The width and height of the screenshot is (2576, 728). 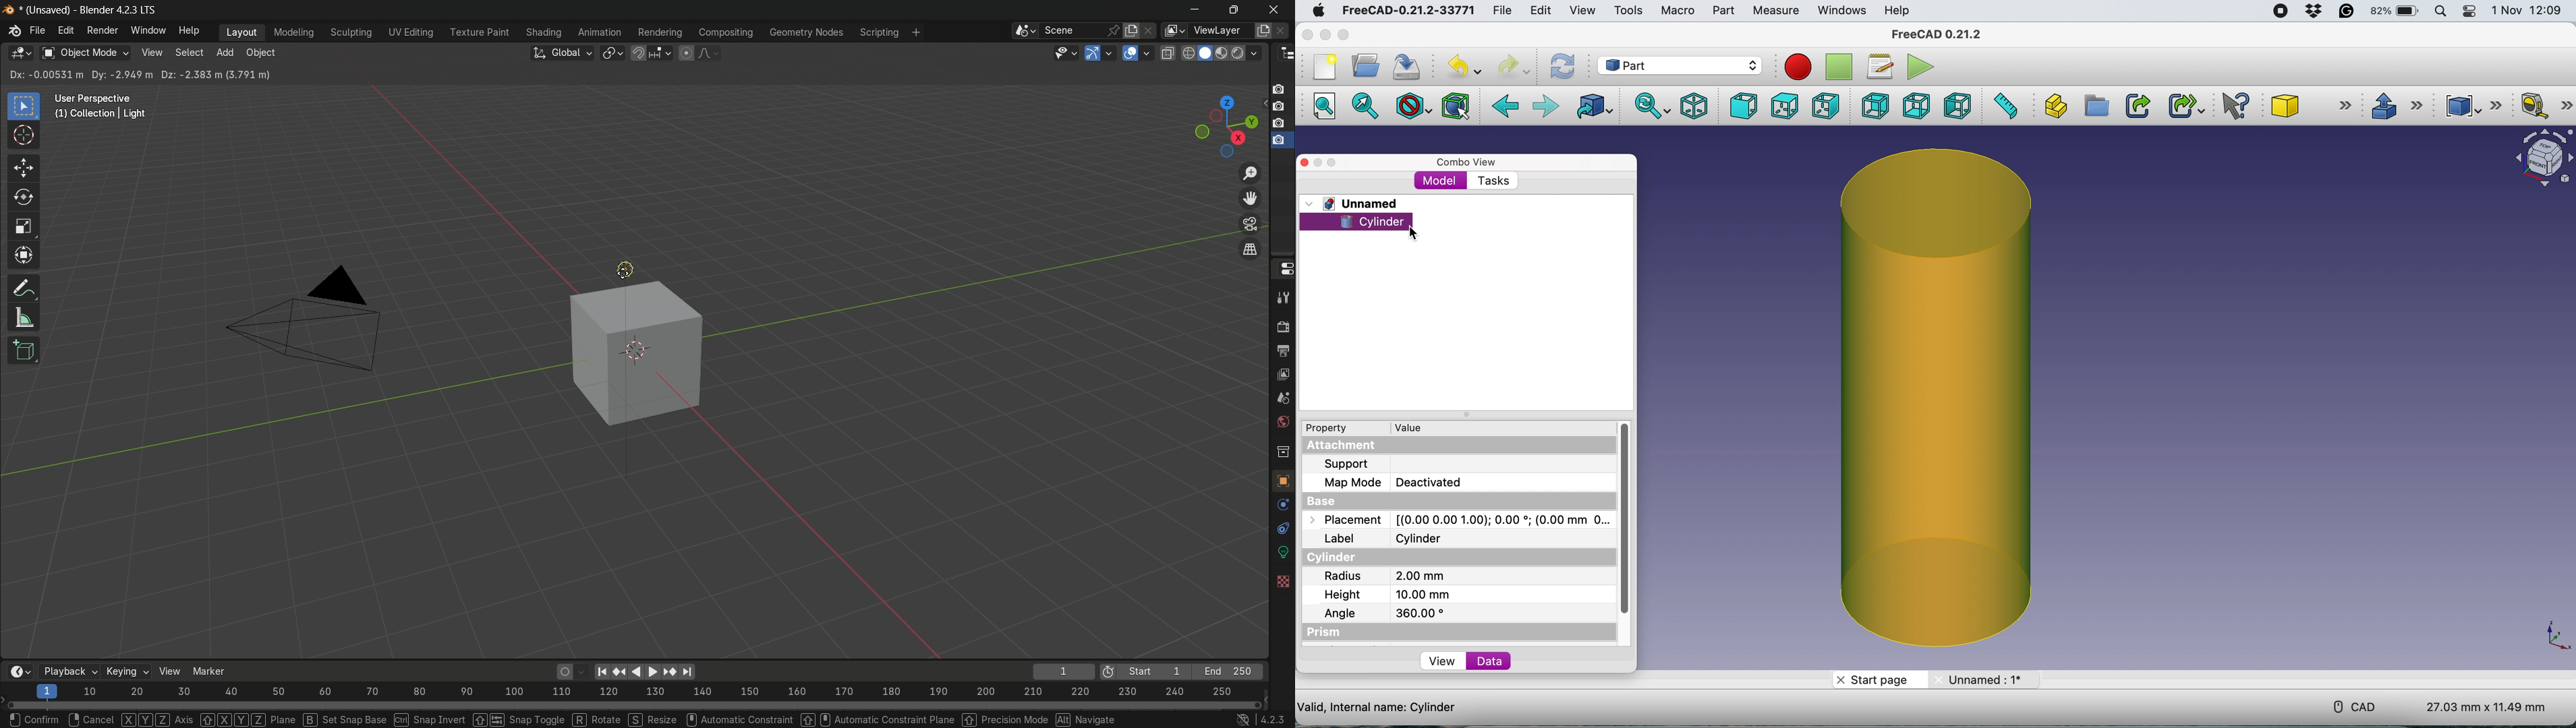 What do you see at coordinates (1681, 12) in the screenshot?
I see `macro` at bounding box center [1681, 12].